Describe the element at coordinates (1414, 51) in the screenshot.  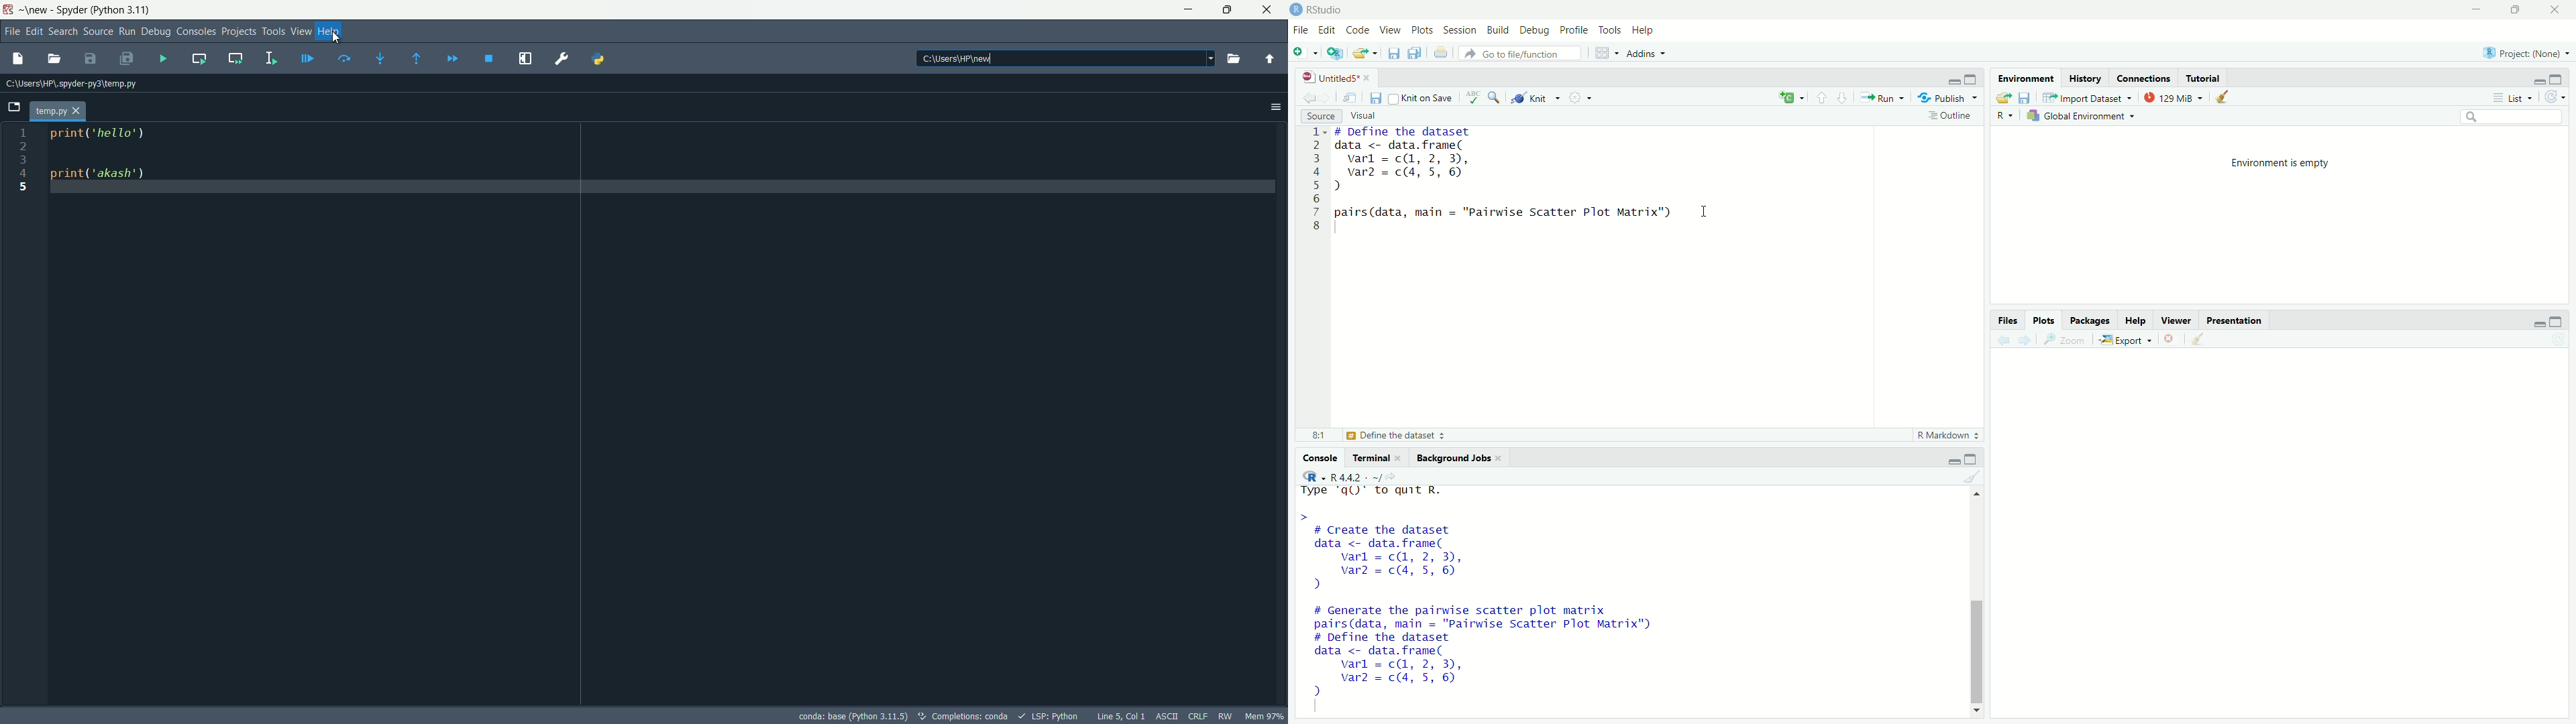
I see `Save all open documents (Ctrl + Alt + S)` at that location.